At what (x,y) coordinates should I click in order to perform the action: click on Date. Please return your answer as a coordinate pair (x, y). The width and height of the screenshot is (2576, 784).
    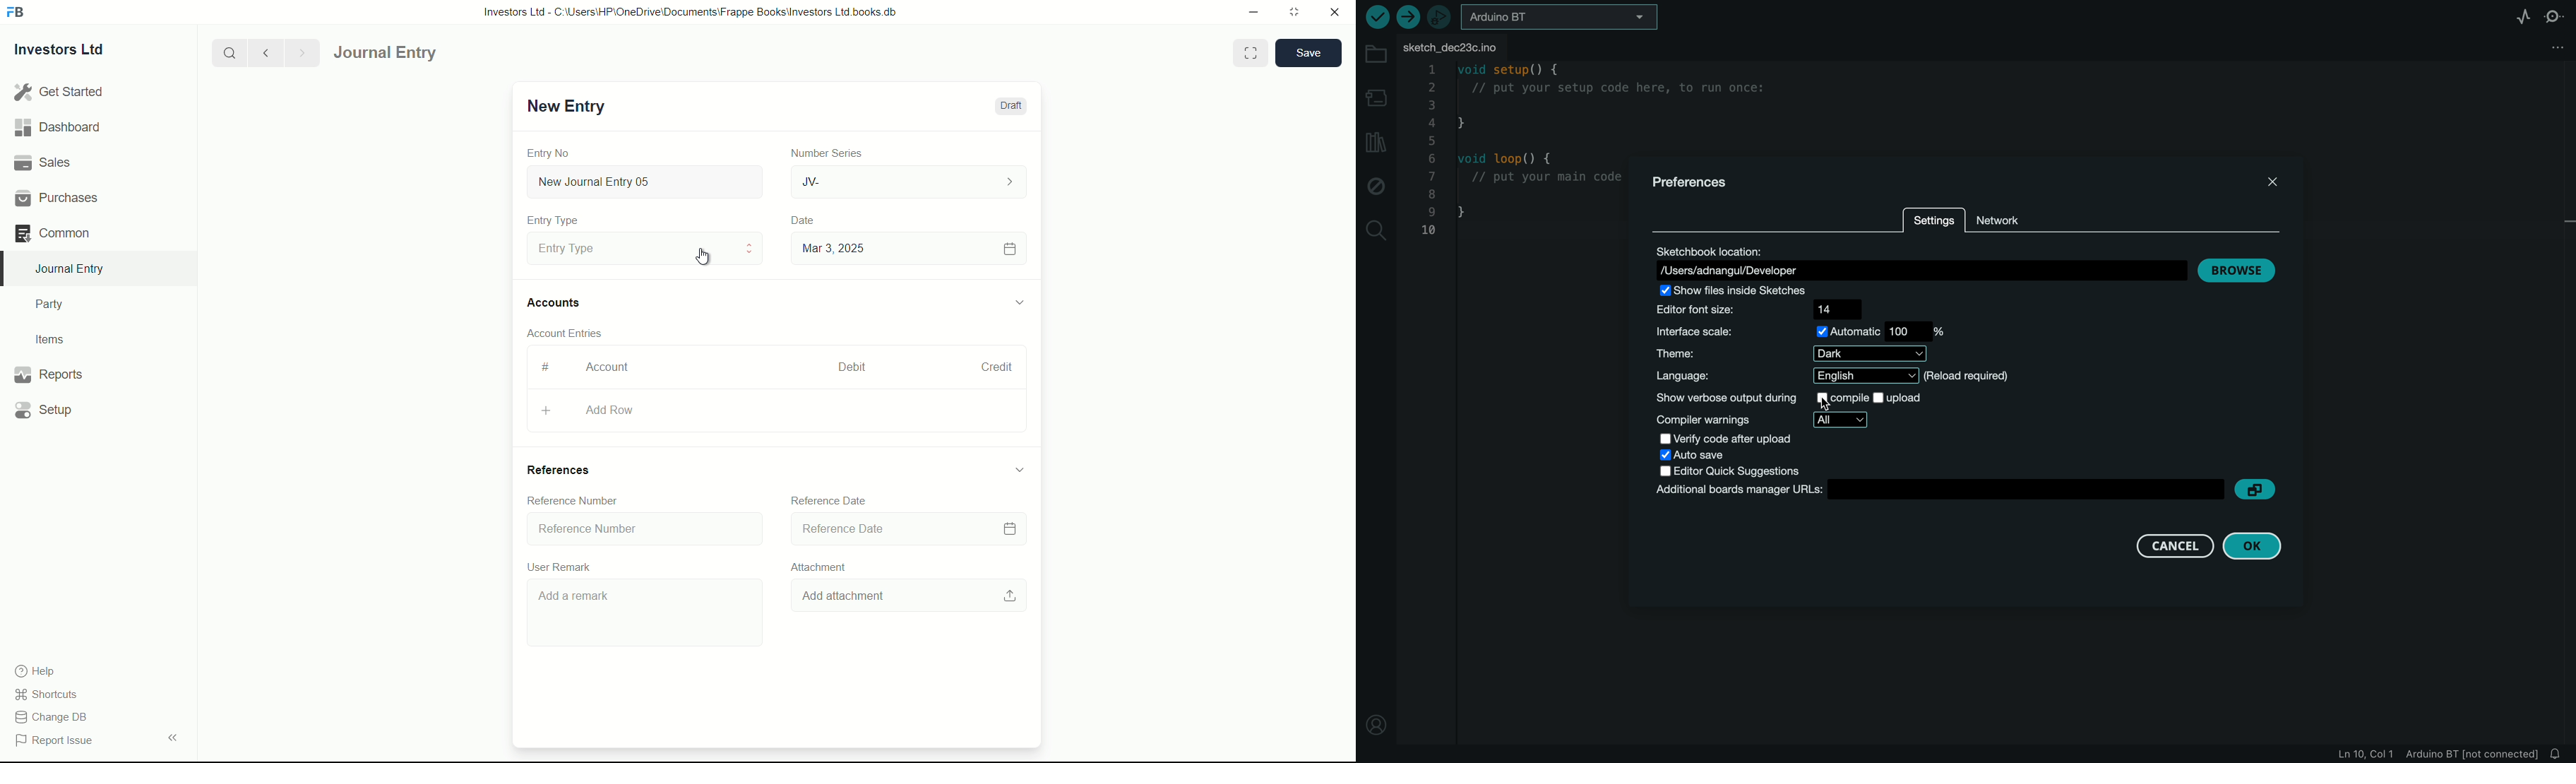
    Looking at the image, I should click on (804, 220).